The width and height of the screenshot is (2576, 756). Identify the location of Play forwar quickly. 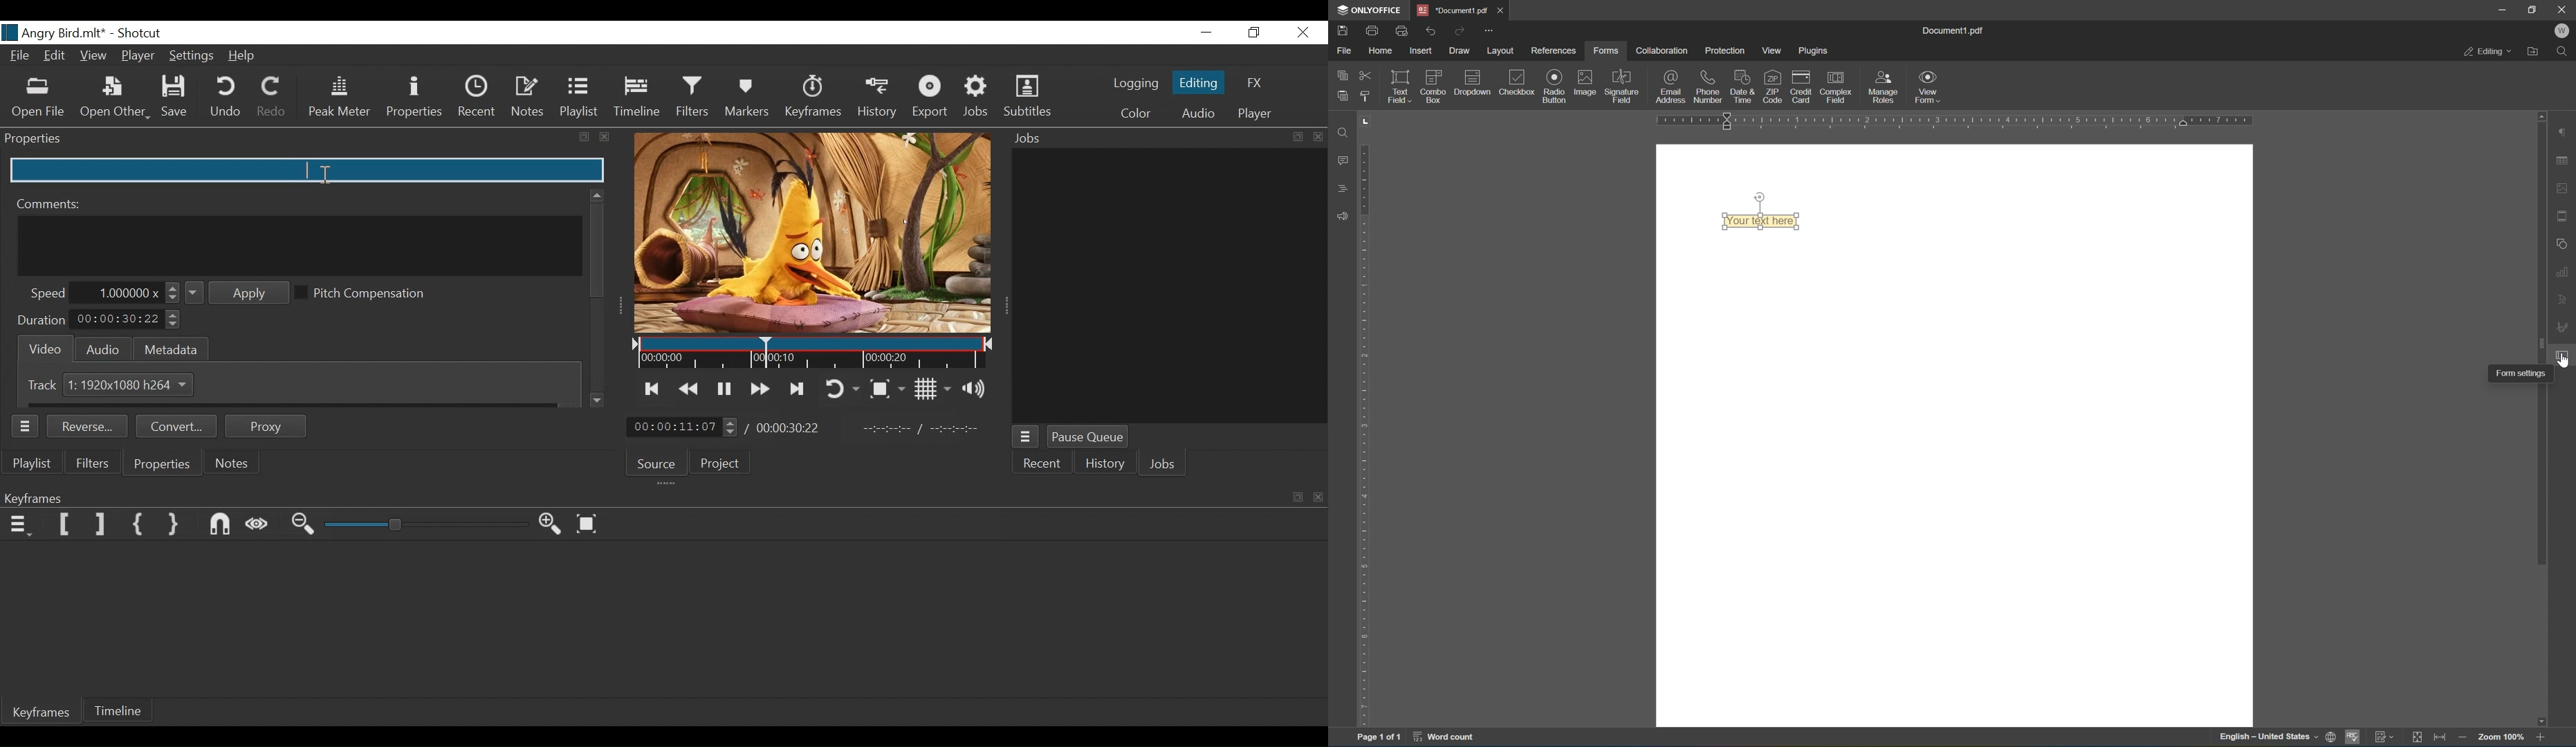
(761, 389).